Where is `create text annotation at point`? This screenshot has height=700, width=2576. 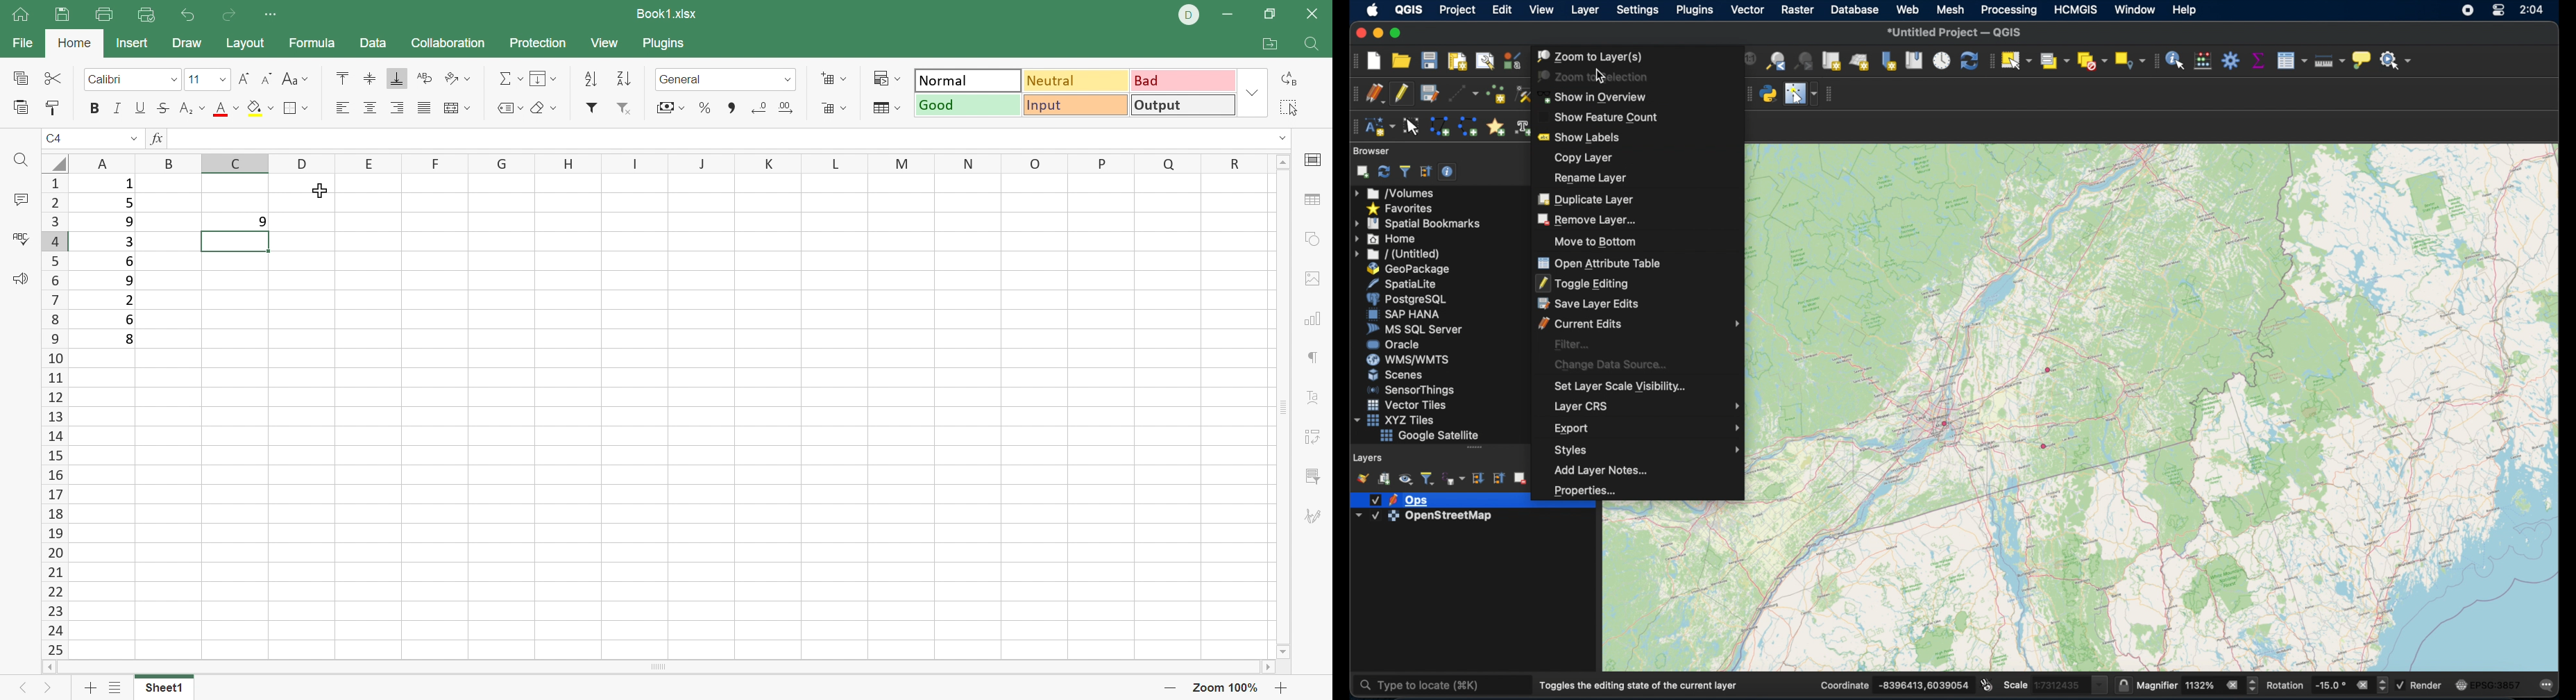 create text annotation at point is located at coordinates (1522, 128).